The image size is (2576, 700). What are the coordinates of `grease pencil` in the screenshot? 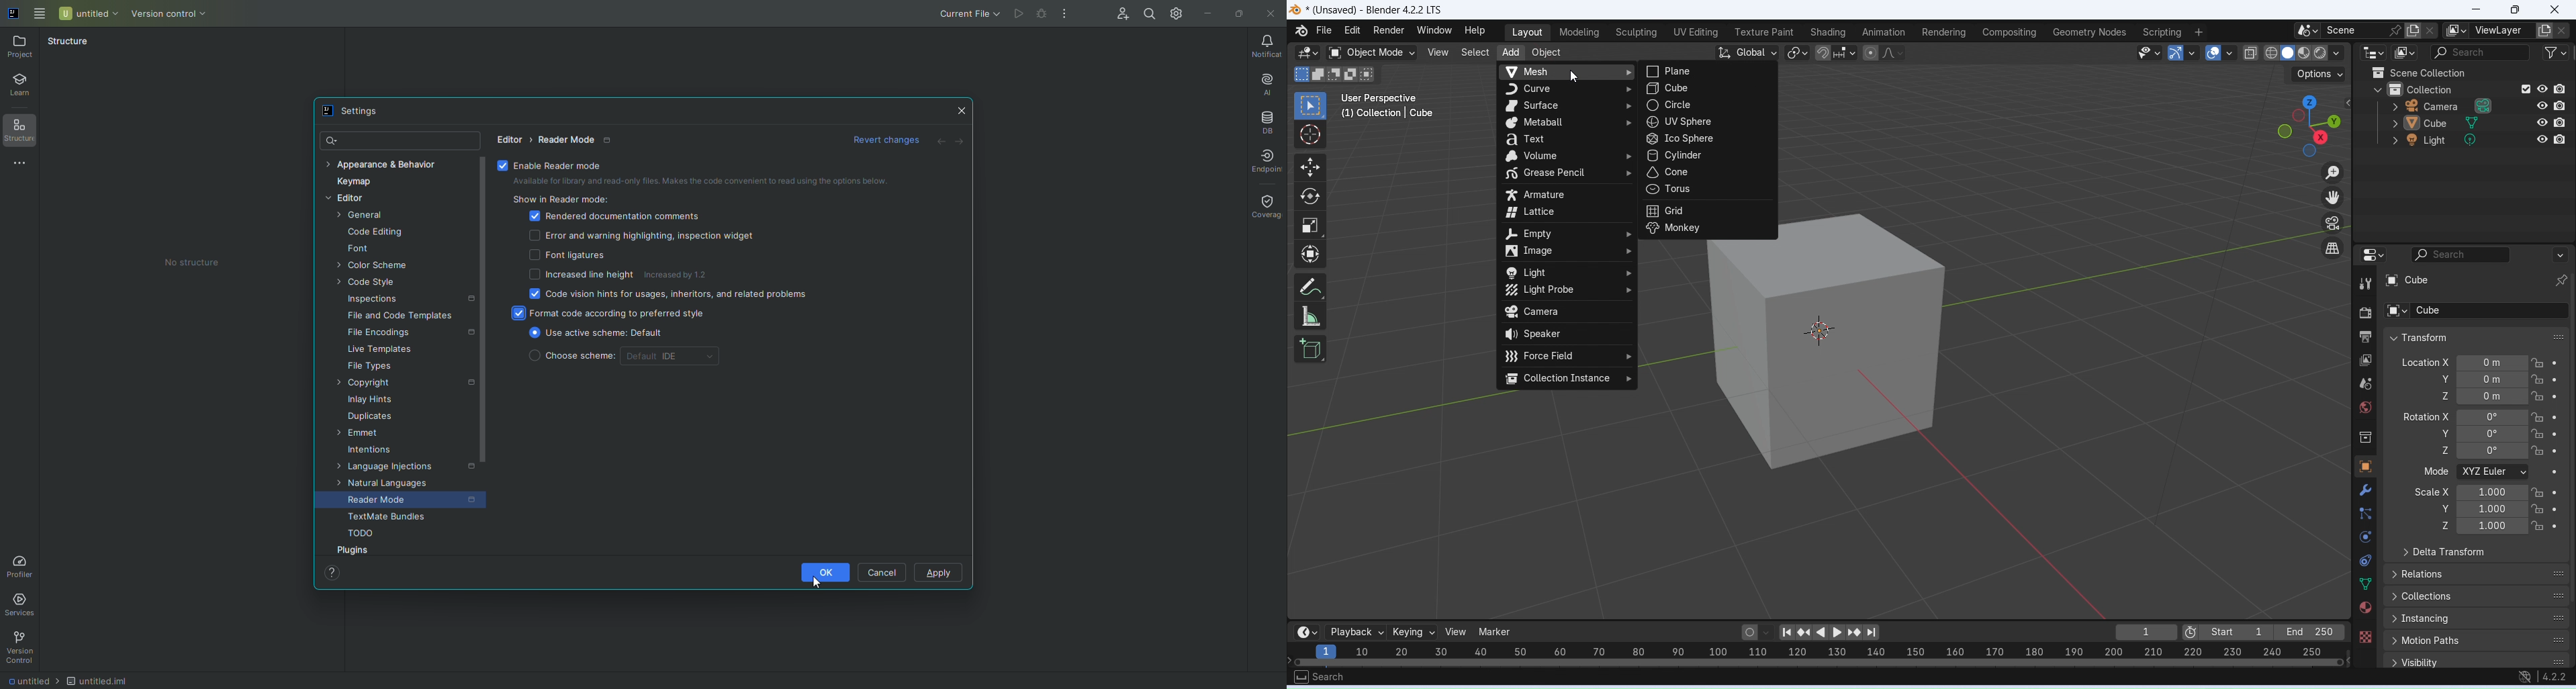 It's located at (1567, 173).